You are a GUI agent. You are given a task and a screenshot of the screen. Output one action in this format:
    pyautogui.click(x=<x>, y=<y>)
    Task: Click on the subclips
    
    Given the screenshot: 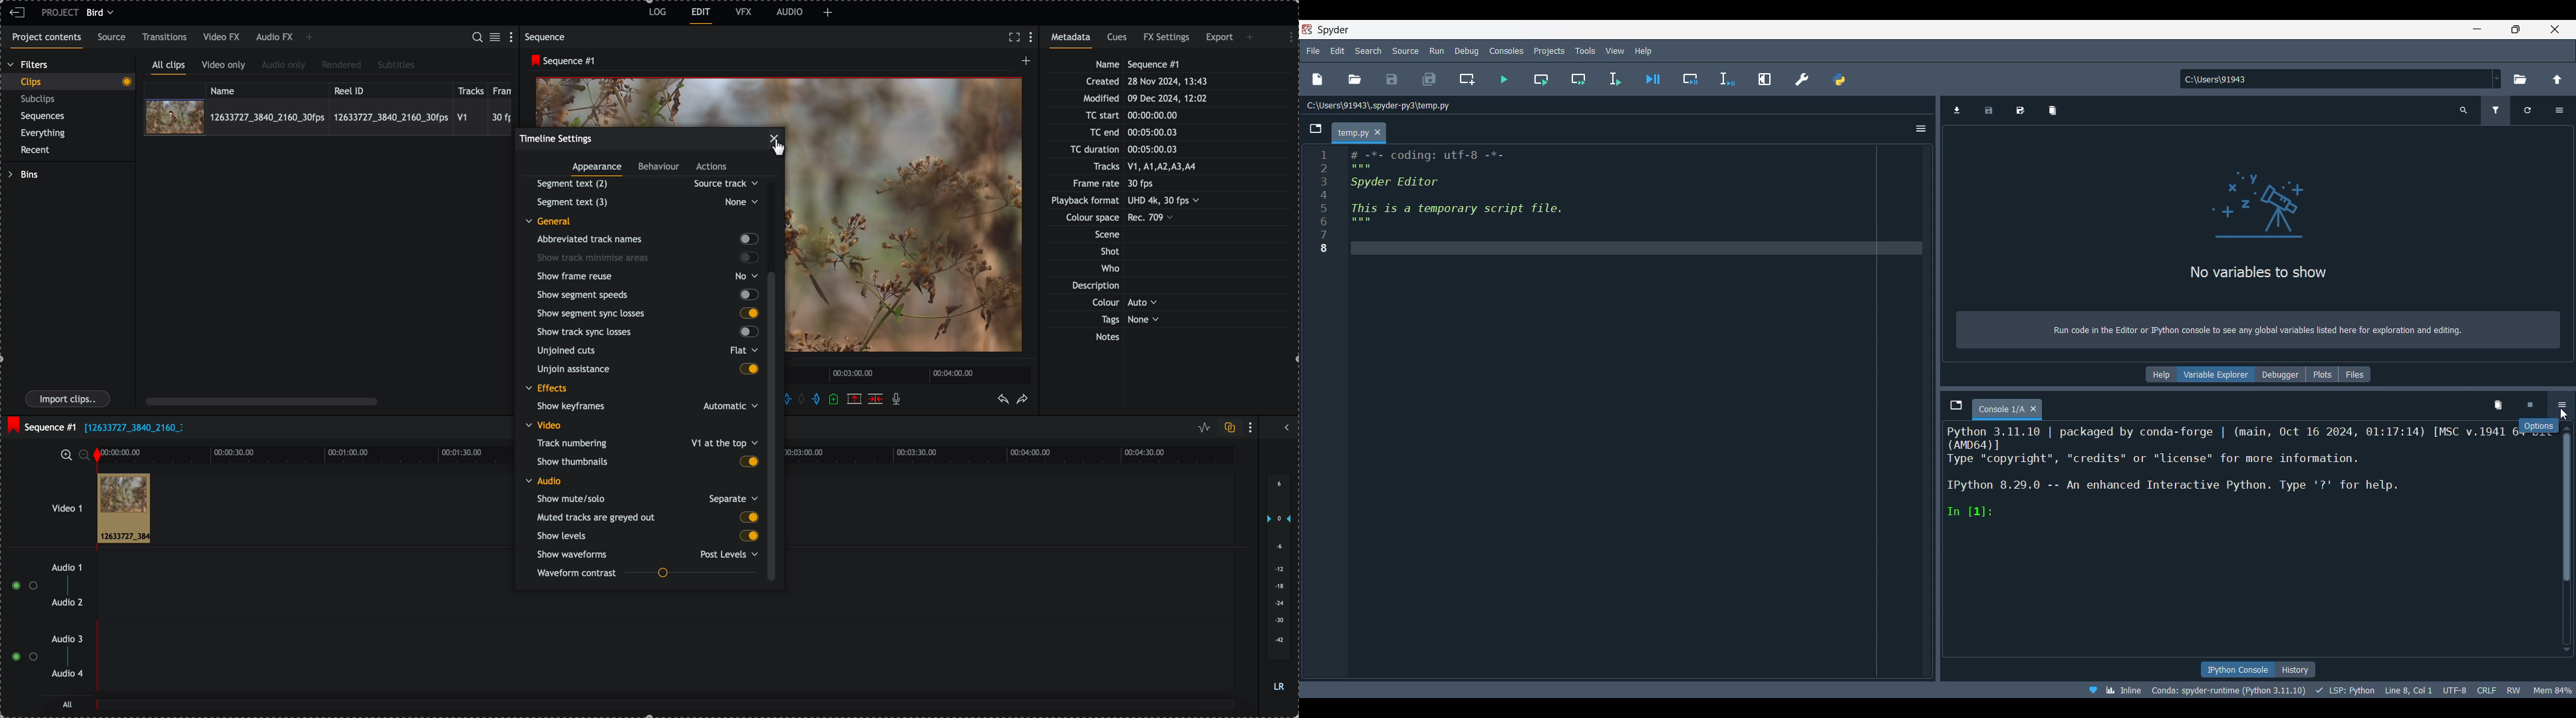 What is the action you would take?
    pyautogui.click(x=40, y=99)
    